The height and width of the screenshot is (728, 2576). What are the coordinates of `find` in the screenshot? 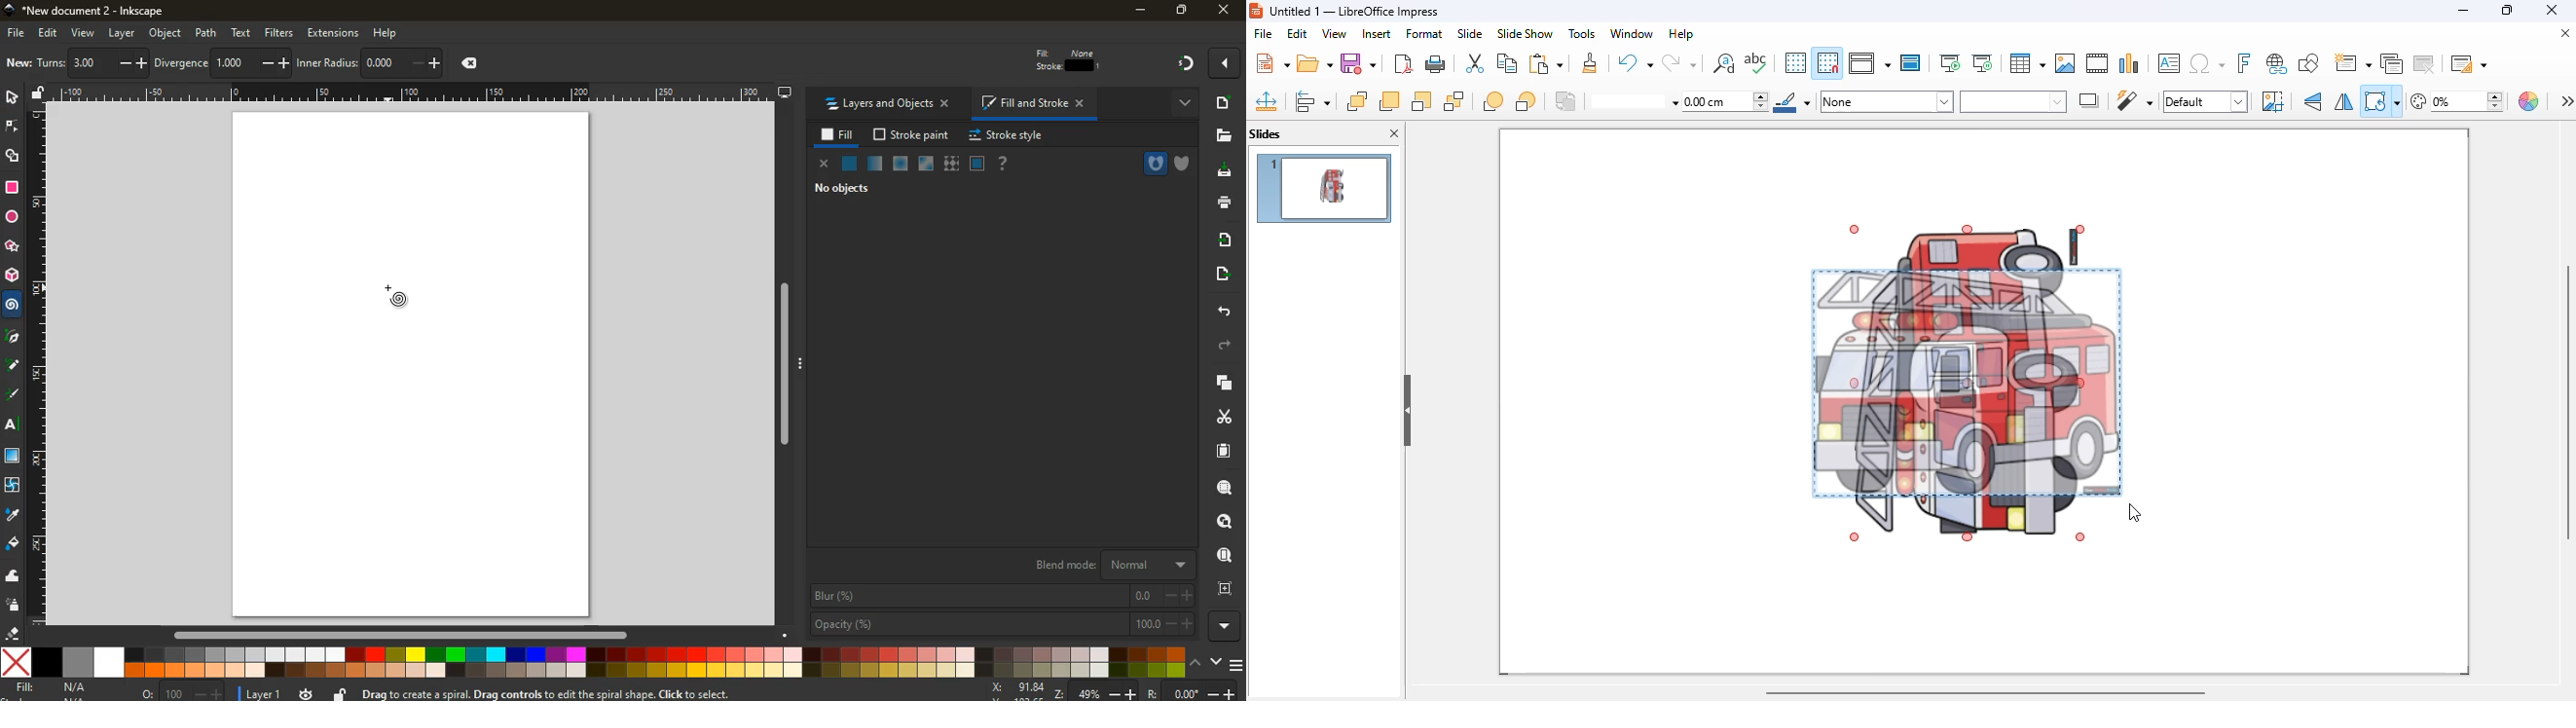 It's located at (1222, 555).